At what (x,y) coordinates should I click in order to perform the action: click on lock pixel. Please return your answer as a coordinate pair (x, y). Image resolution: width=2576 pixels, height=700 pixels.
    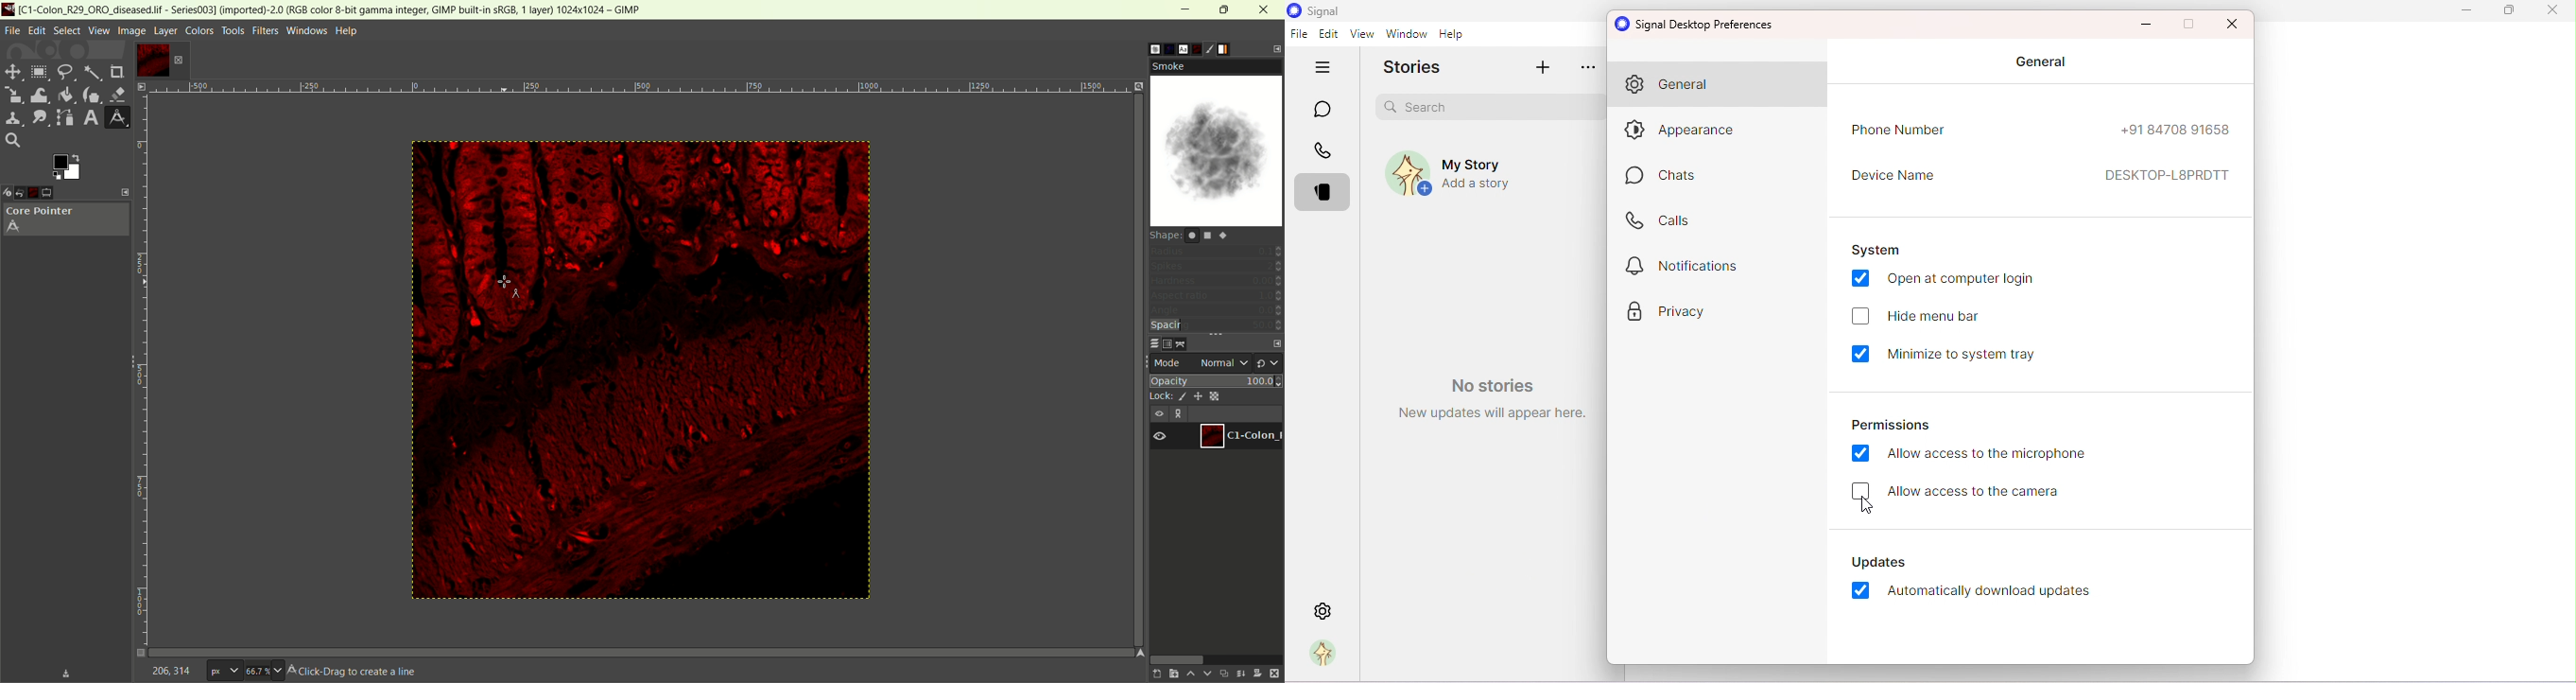
    Looking at the image, I should click on (1179, 397).